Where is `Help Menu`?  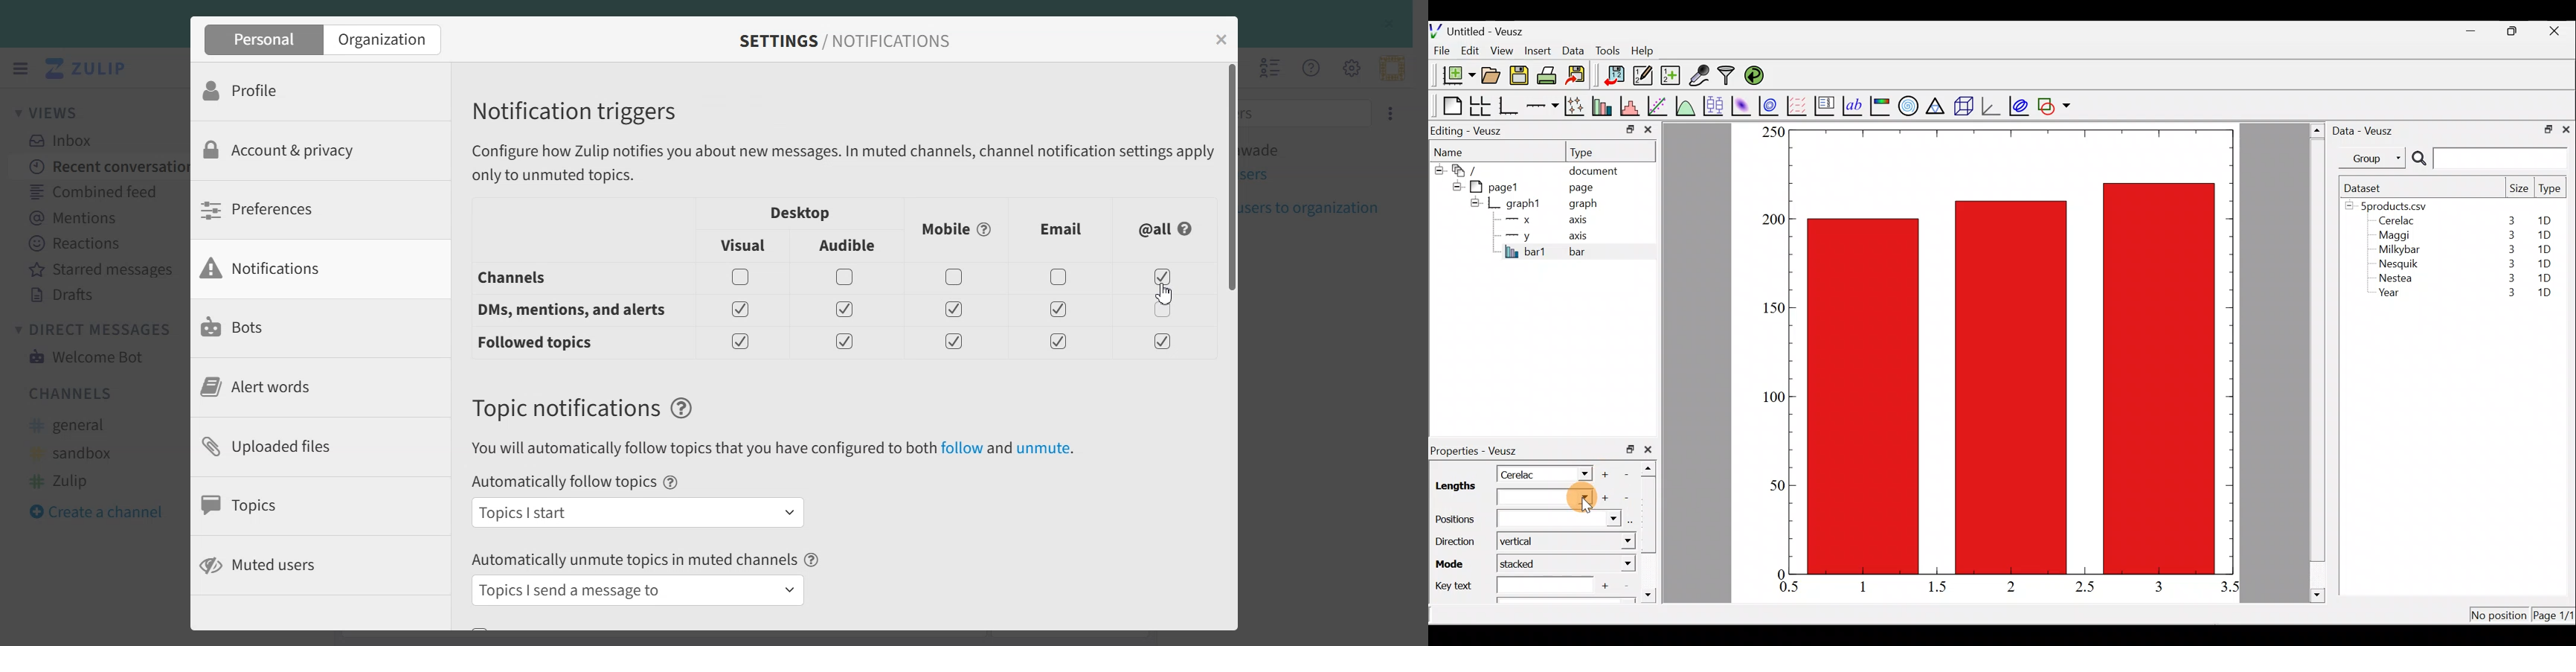
Help Menu is located at coordinates (1309, 67).